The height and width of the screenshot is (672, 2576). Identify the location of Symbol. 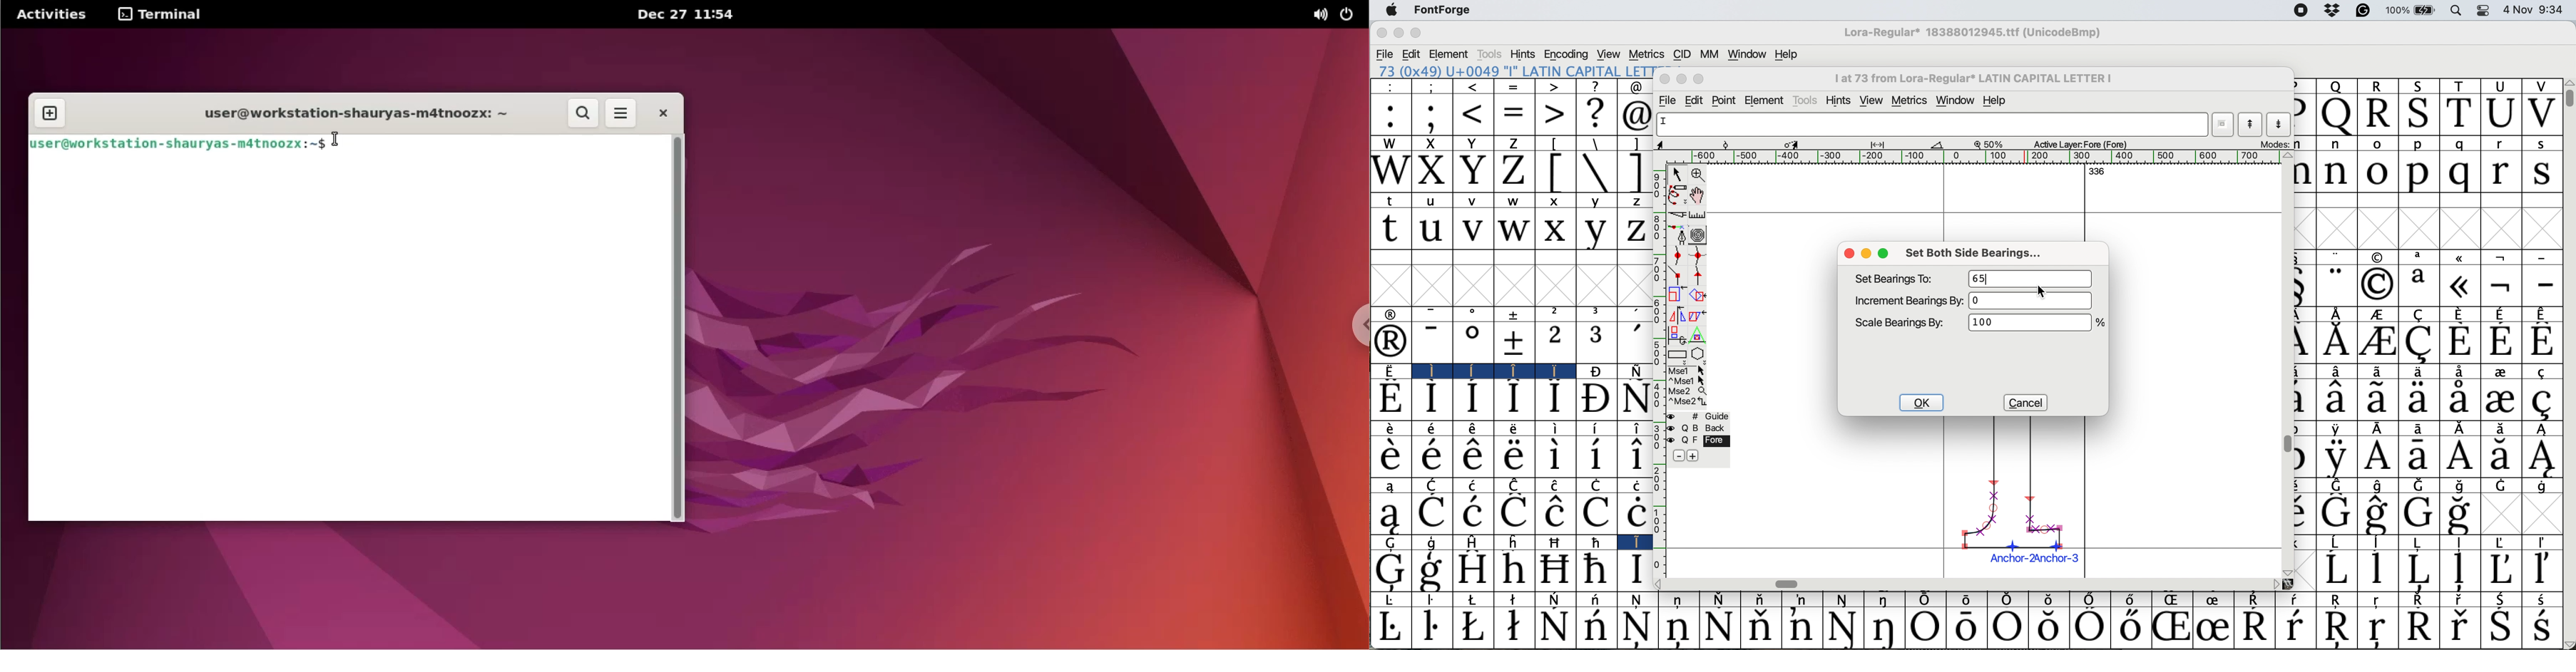
(2502, 342).